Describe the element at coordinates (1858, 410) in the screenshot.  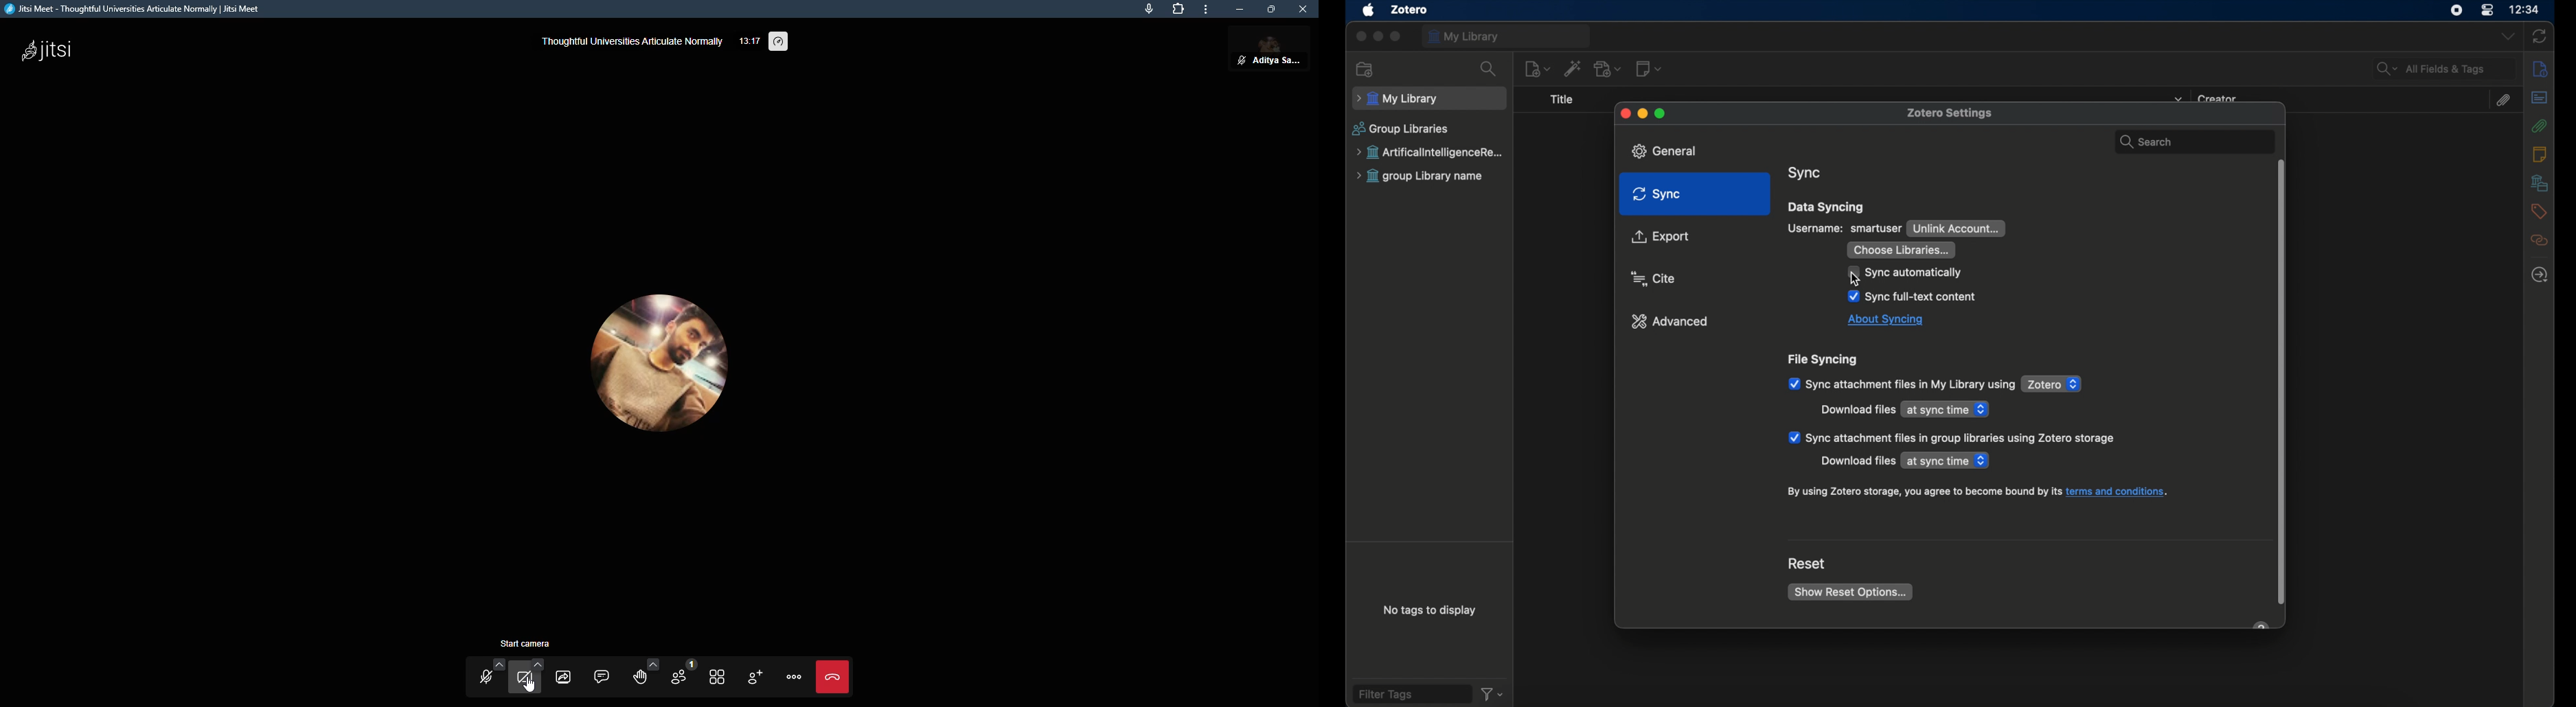
I see `download files` at that location.